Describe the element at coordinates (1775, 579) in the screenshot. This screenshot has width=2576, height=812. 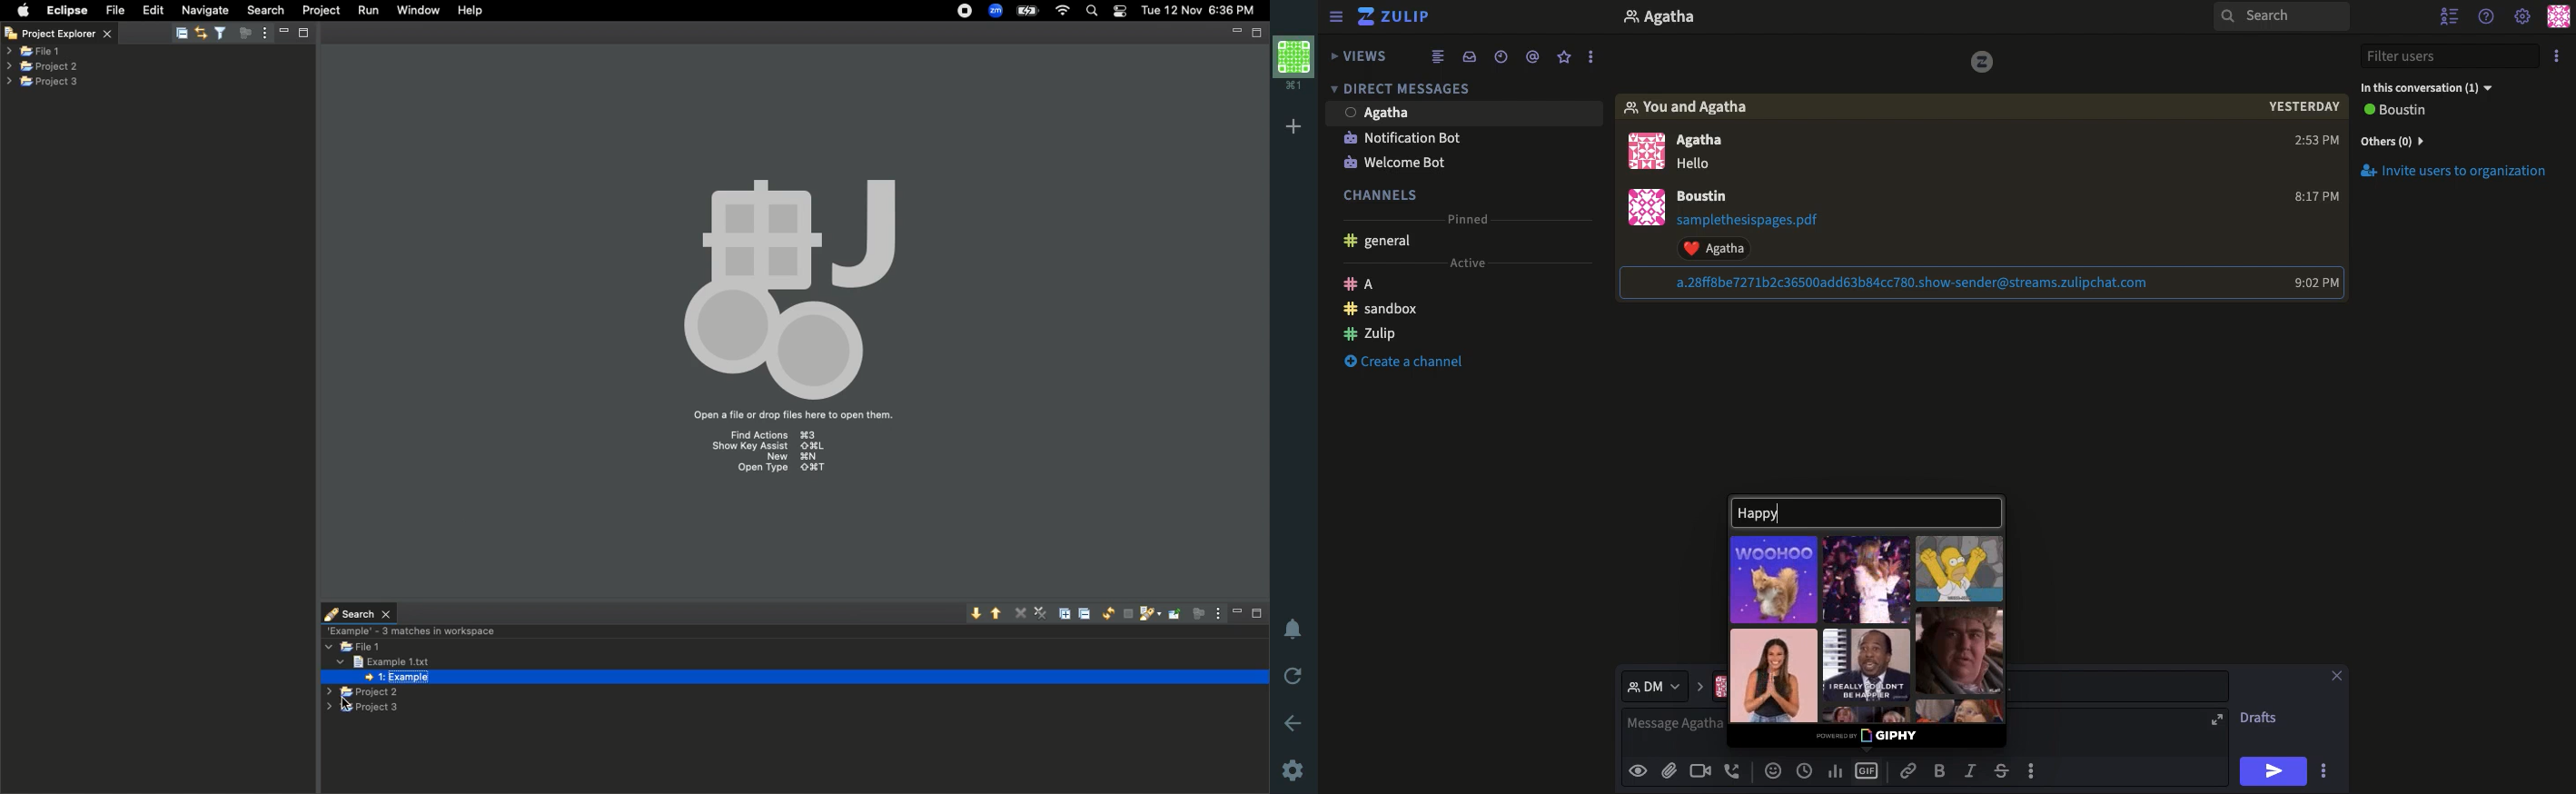
I see `GIFs` at that location.